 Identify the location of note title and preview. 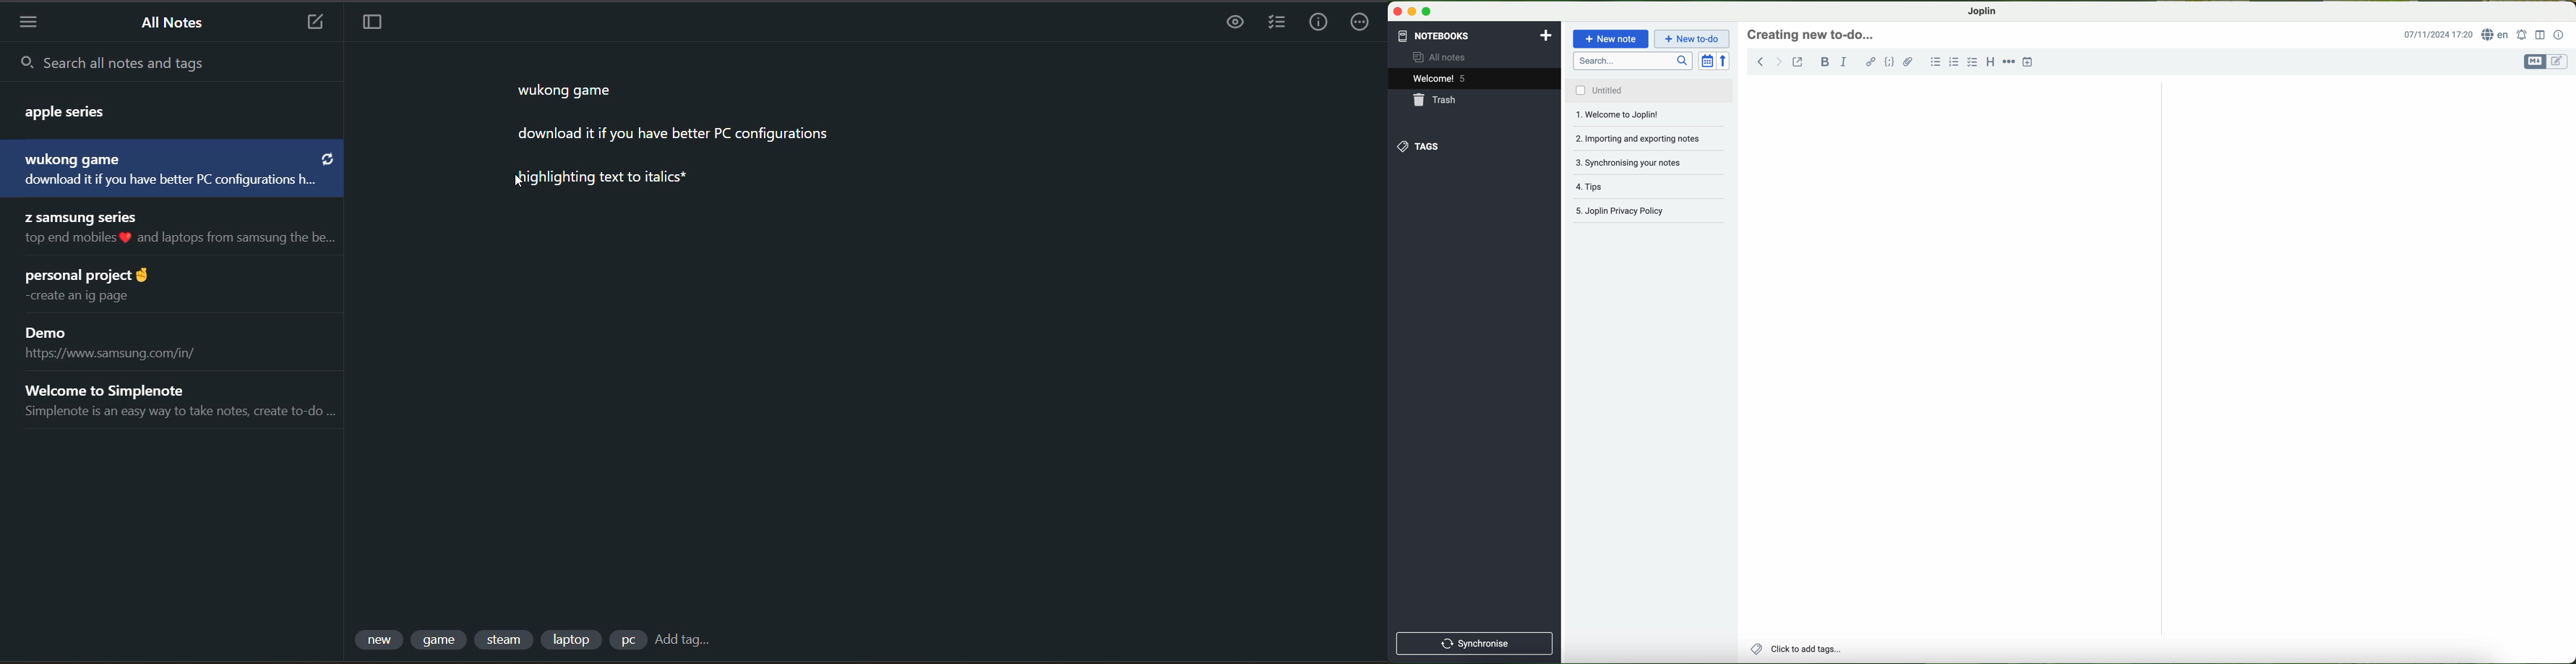
(159, 108).